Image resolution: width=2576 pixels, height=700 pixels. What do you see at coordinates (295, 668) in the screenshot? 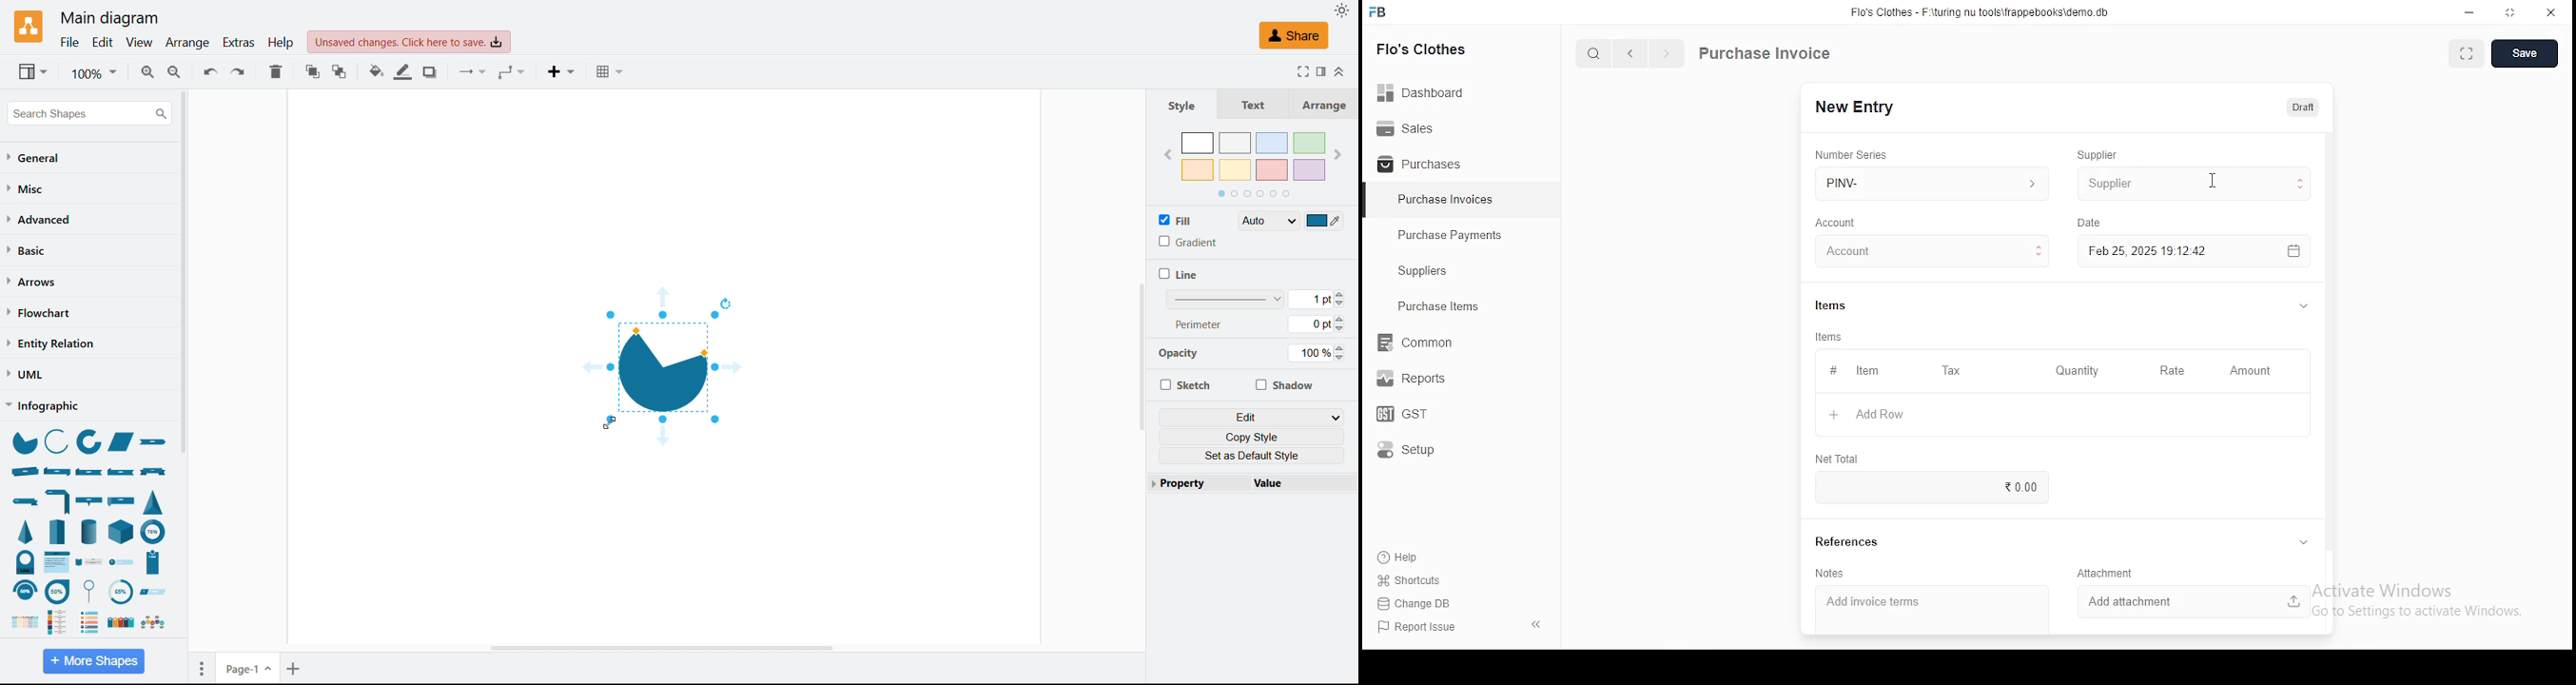
I see `Add page ` at bounding box center [295, 668].